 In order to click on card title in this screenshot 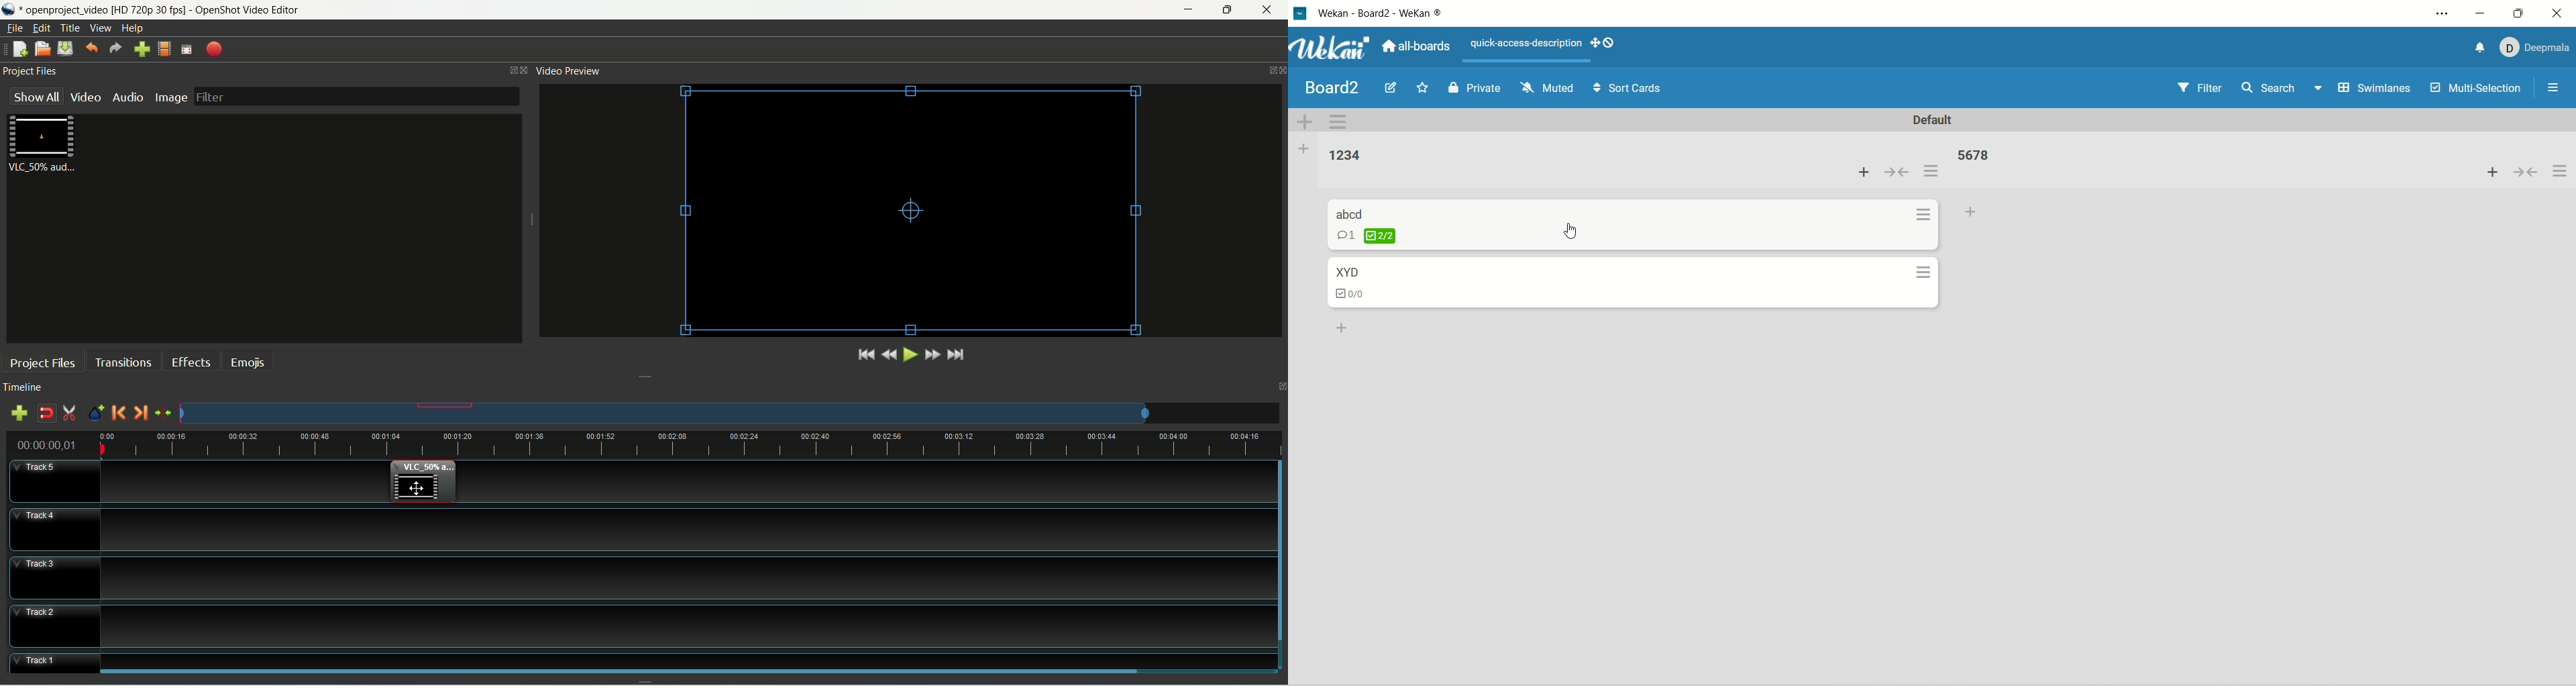, I will do `click(1351, 215)`.